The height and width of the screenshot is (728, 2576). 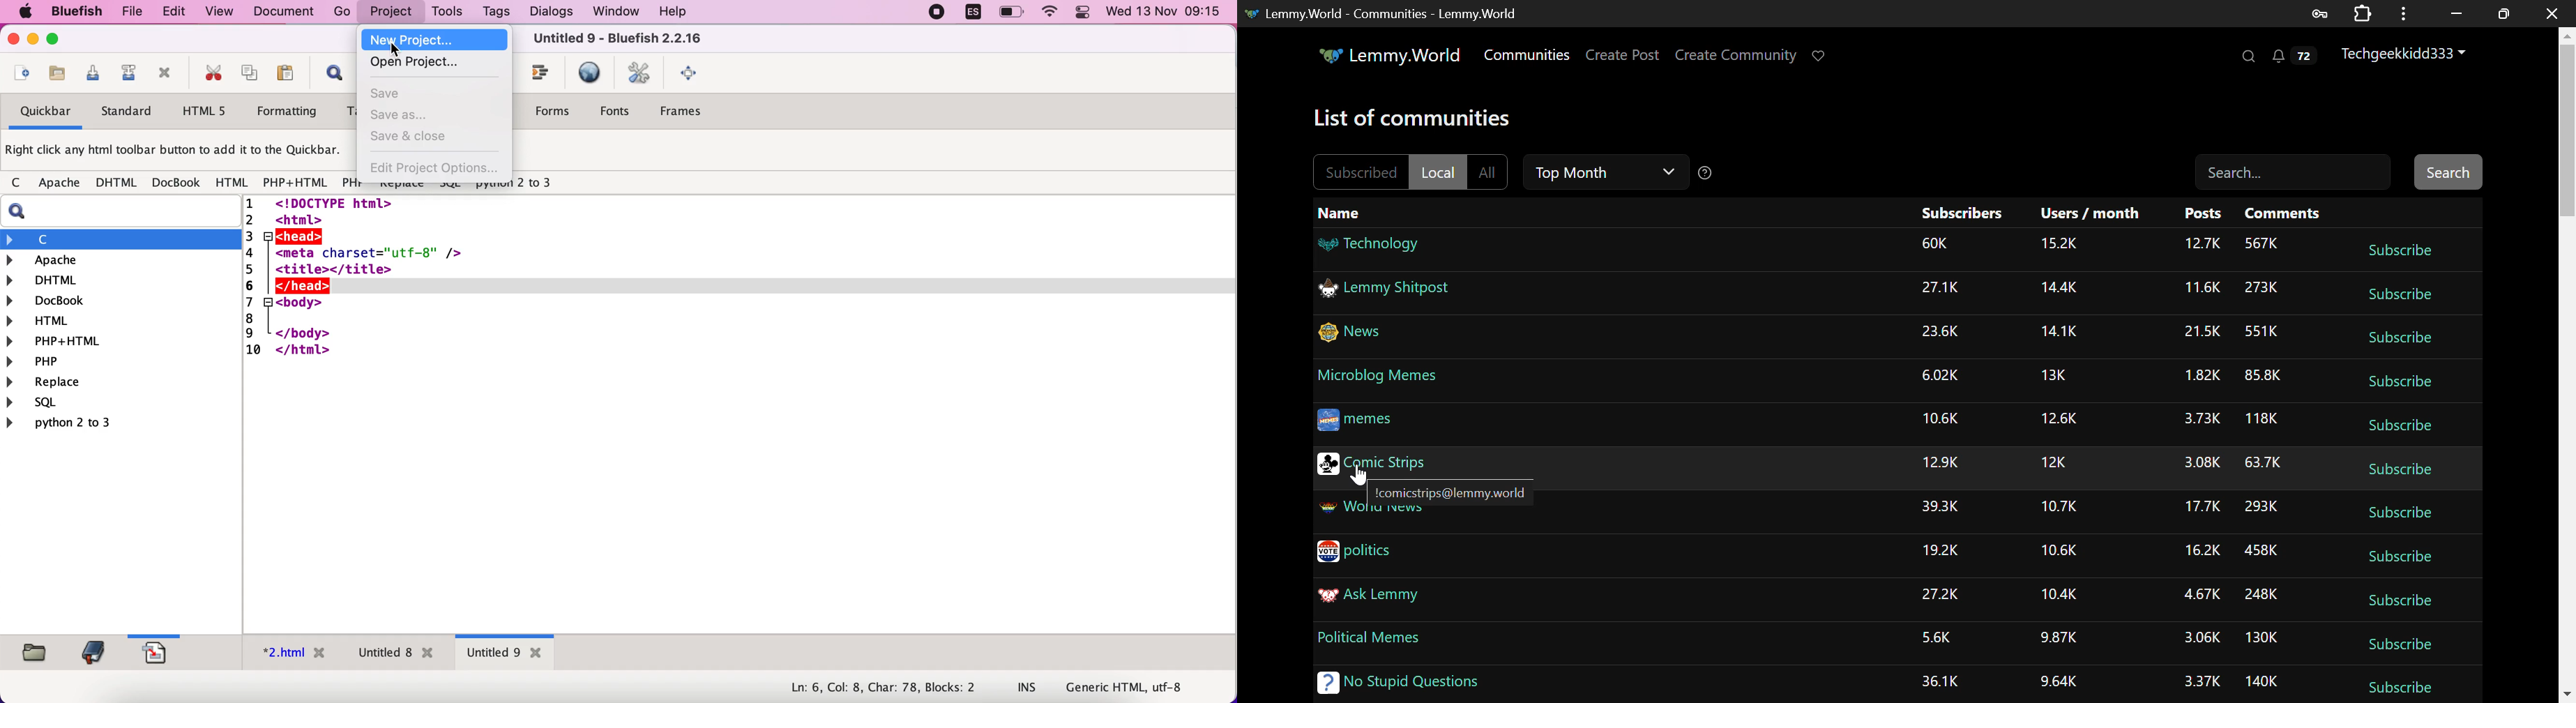 What do you see at coordinates (934, 13) in the screenshot?
I see `recording stopped` at bounding box center [934, 13].